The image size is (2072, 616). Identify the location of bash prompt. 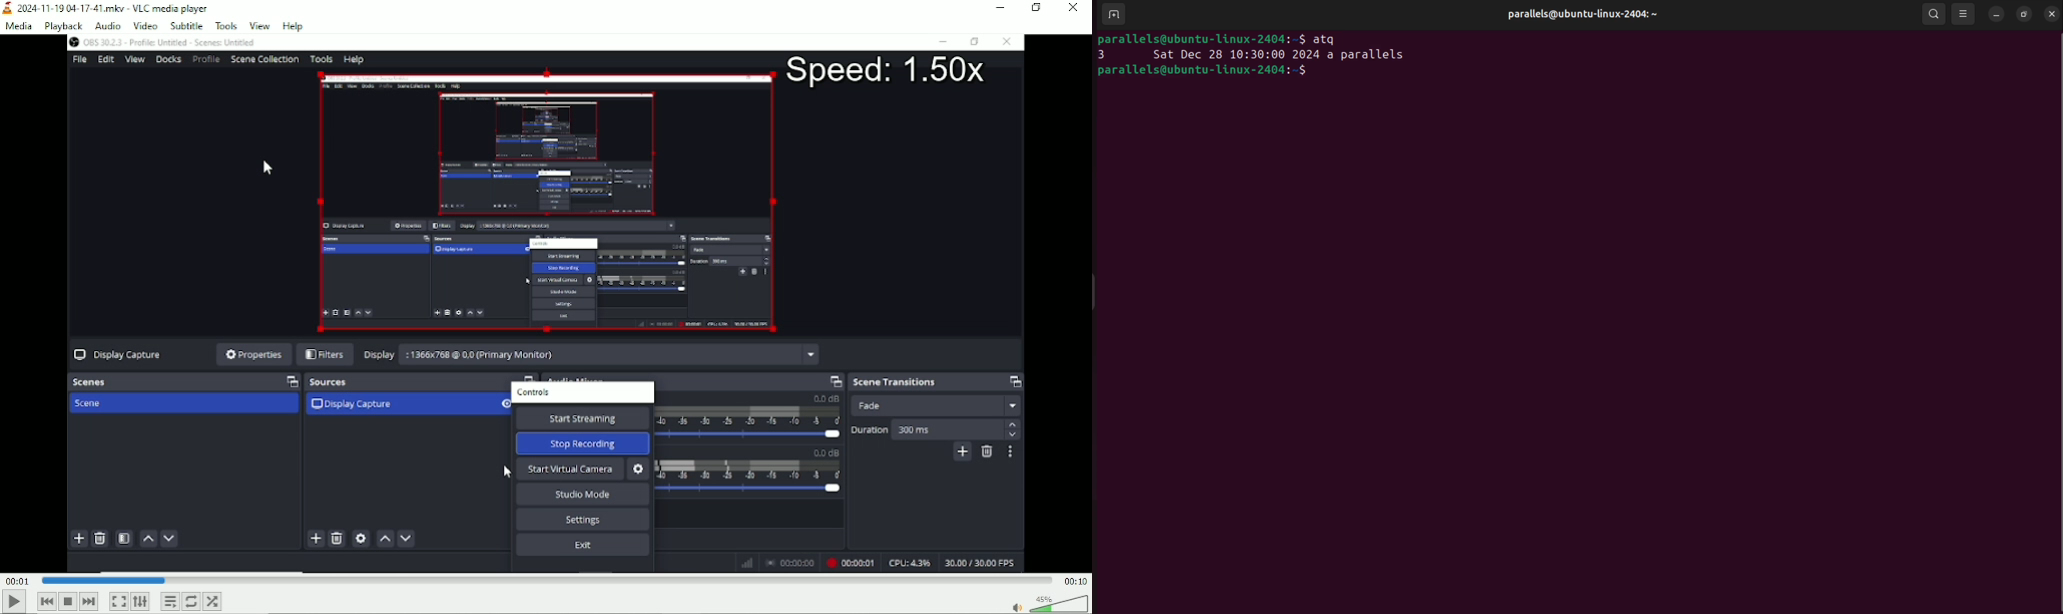
(1201, 37).